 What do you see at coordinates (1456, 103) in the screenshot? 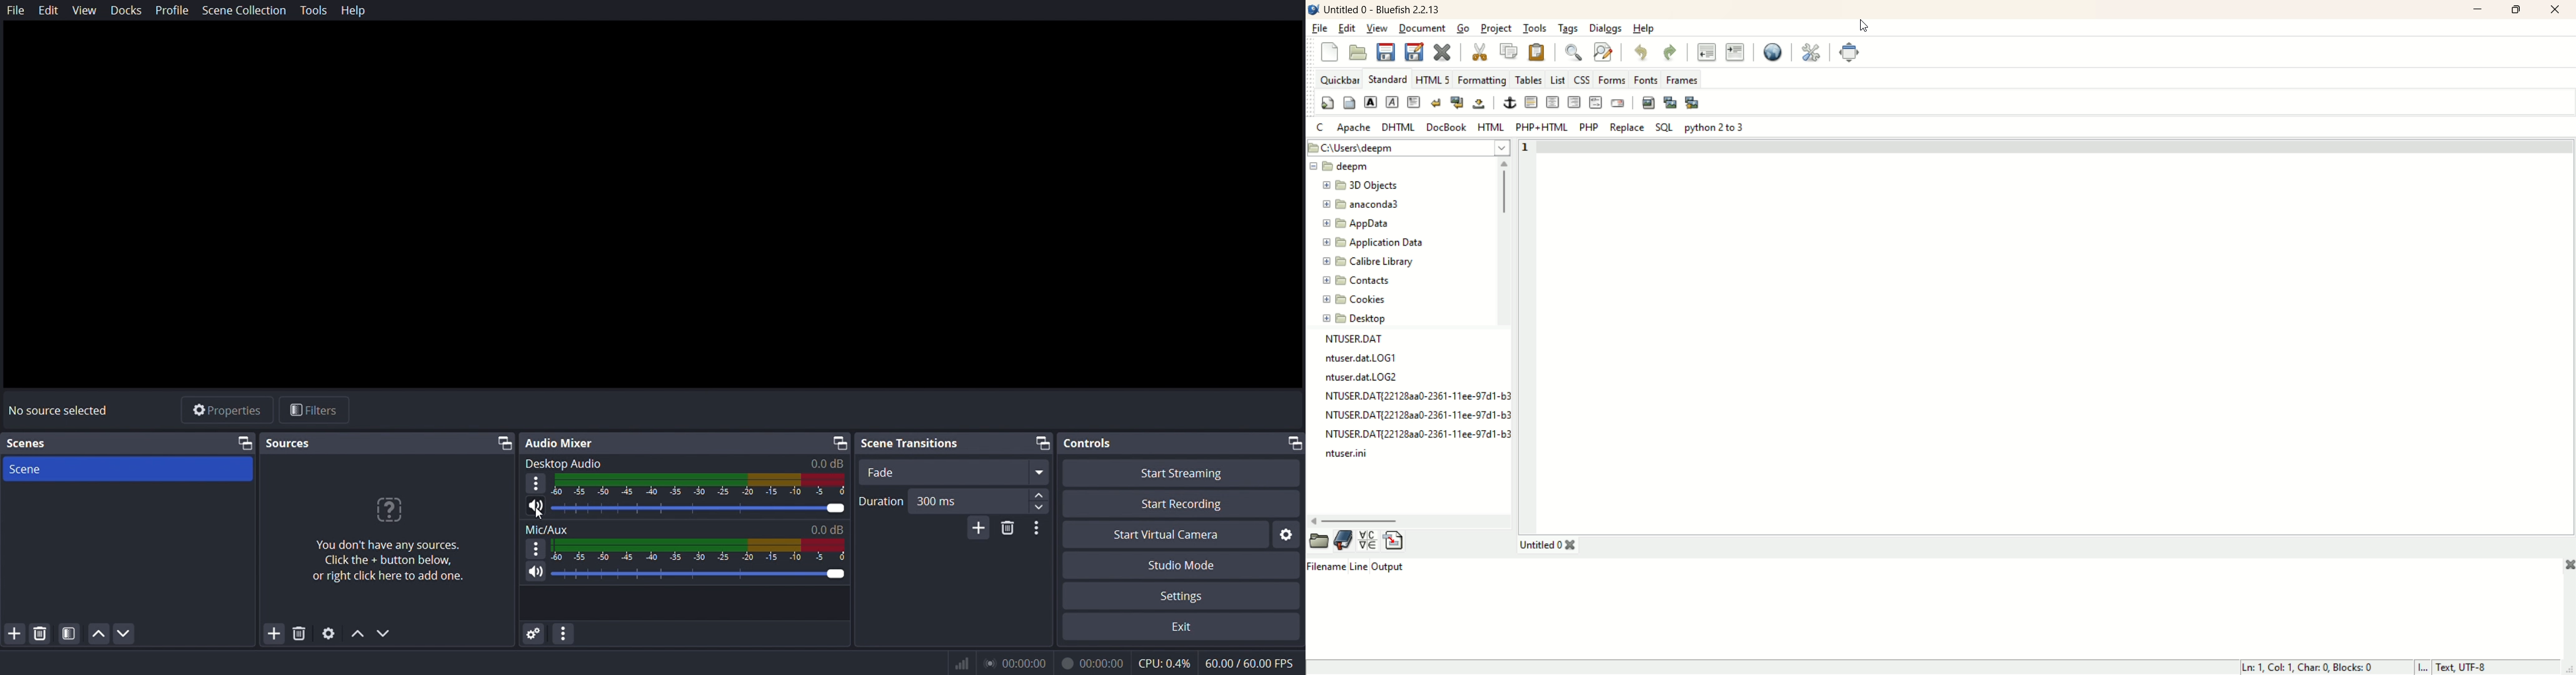
I see `break and clear` at bounding box center [1456, 103].